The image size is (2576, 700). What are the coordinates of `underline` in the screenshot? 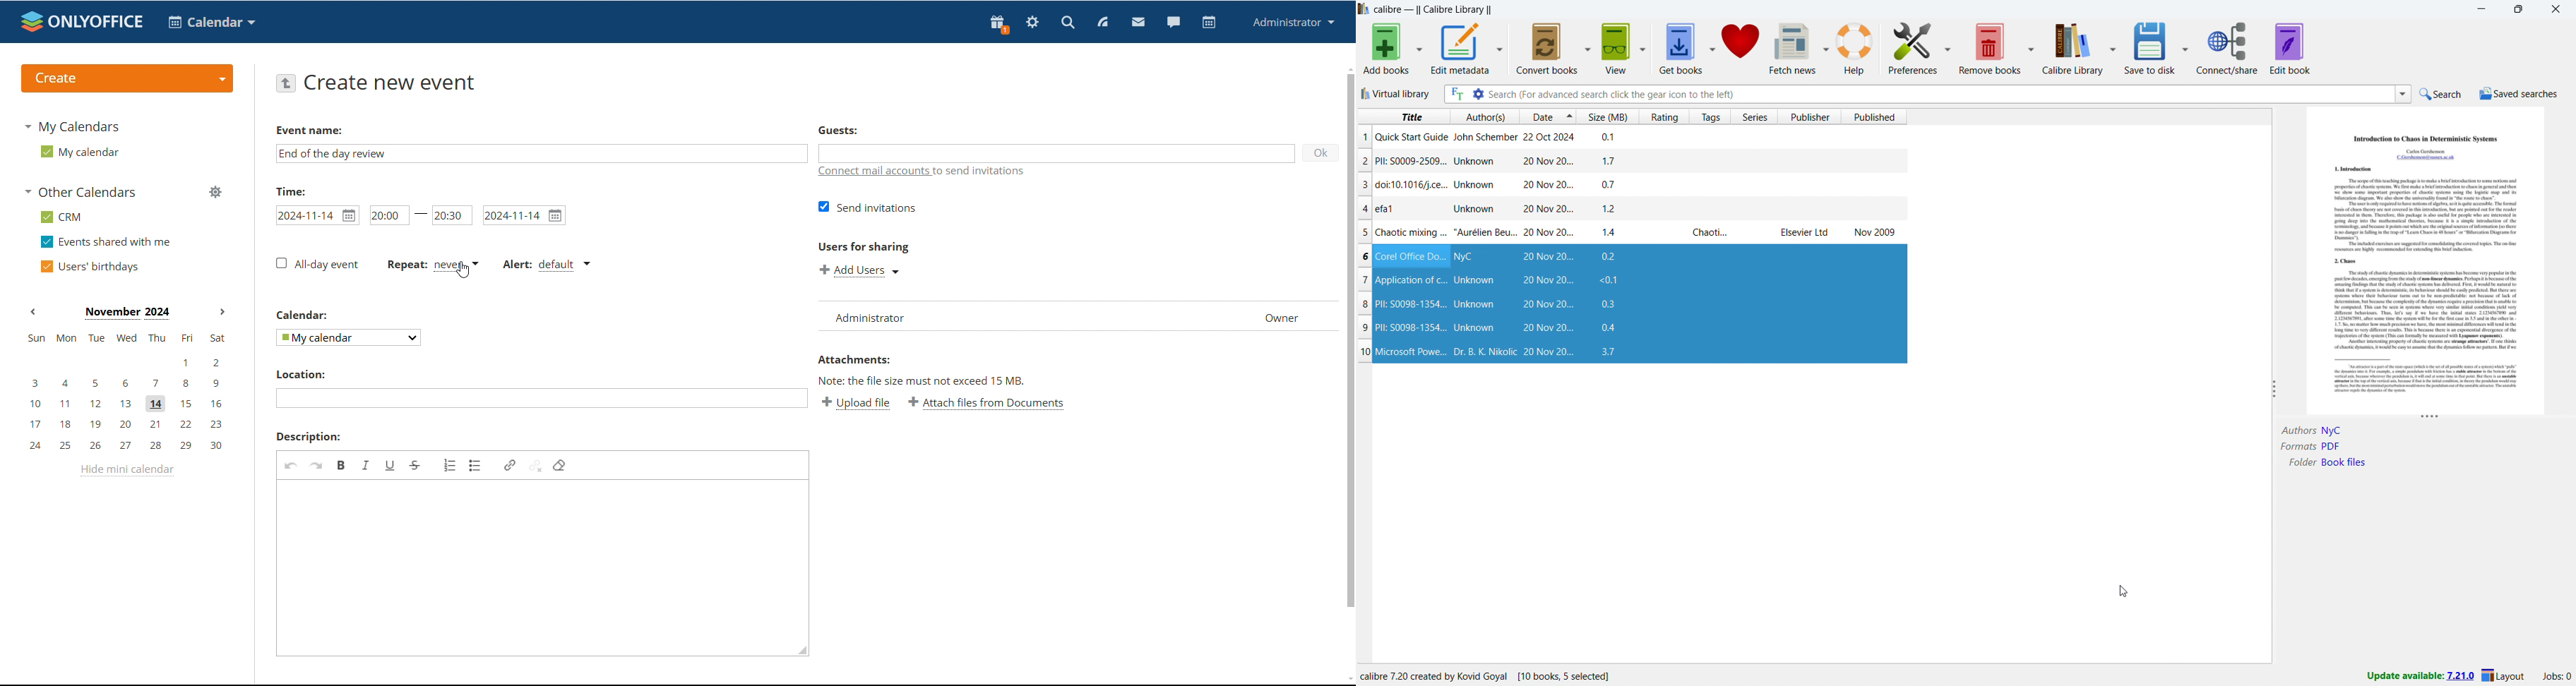 It's located at (390, 465).